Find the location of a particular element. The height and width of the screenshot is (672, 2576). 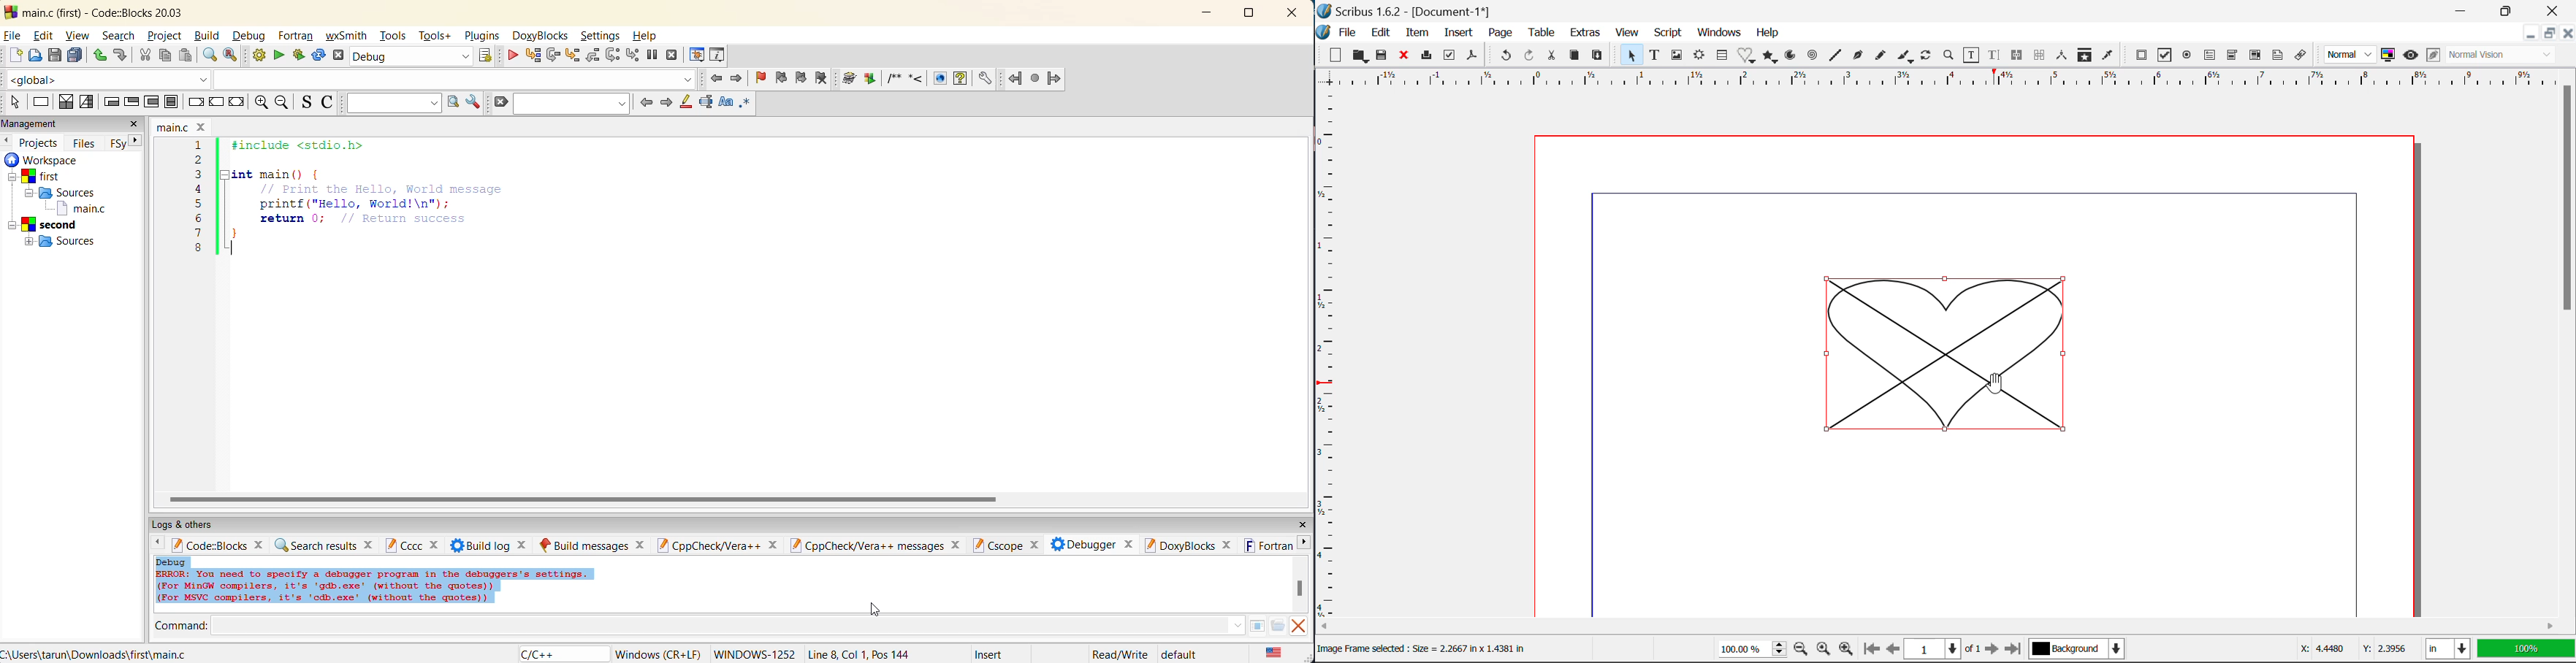

various info is located at coordinates (719, 56).